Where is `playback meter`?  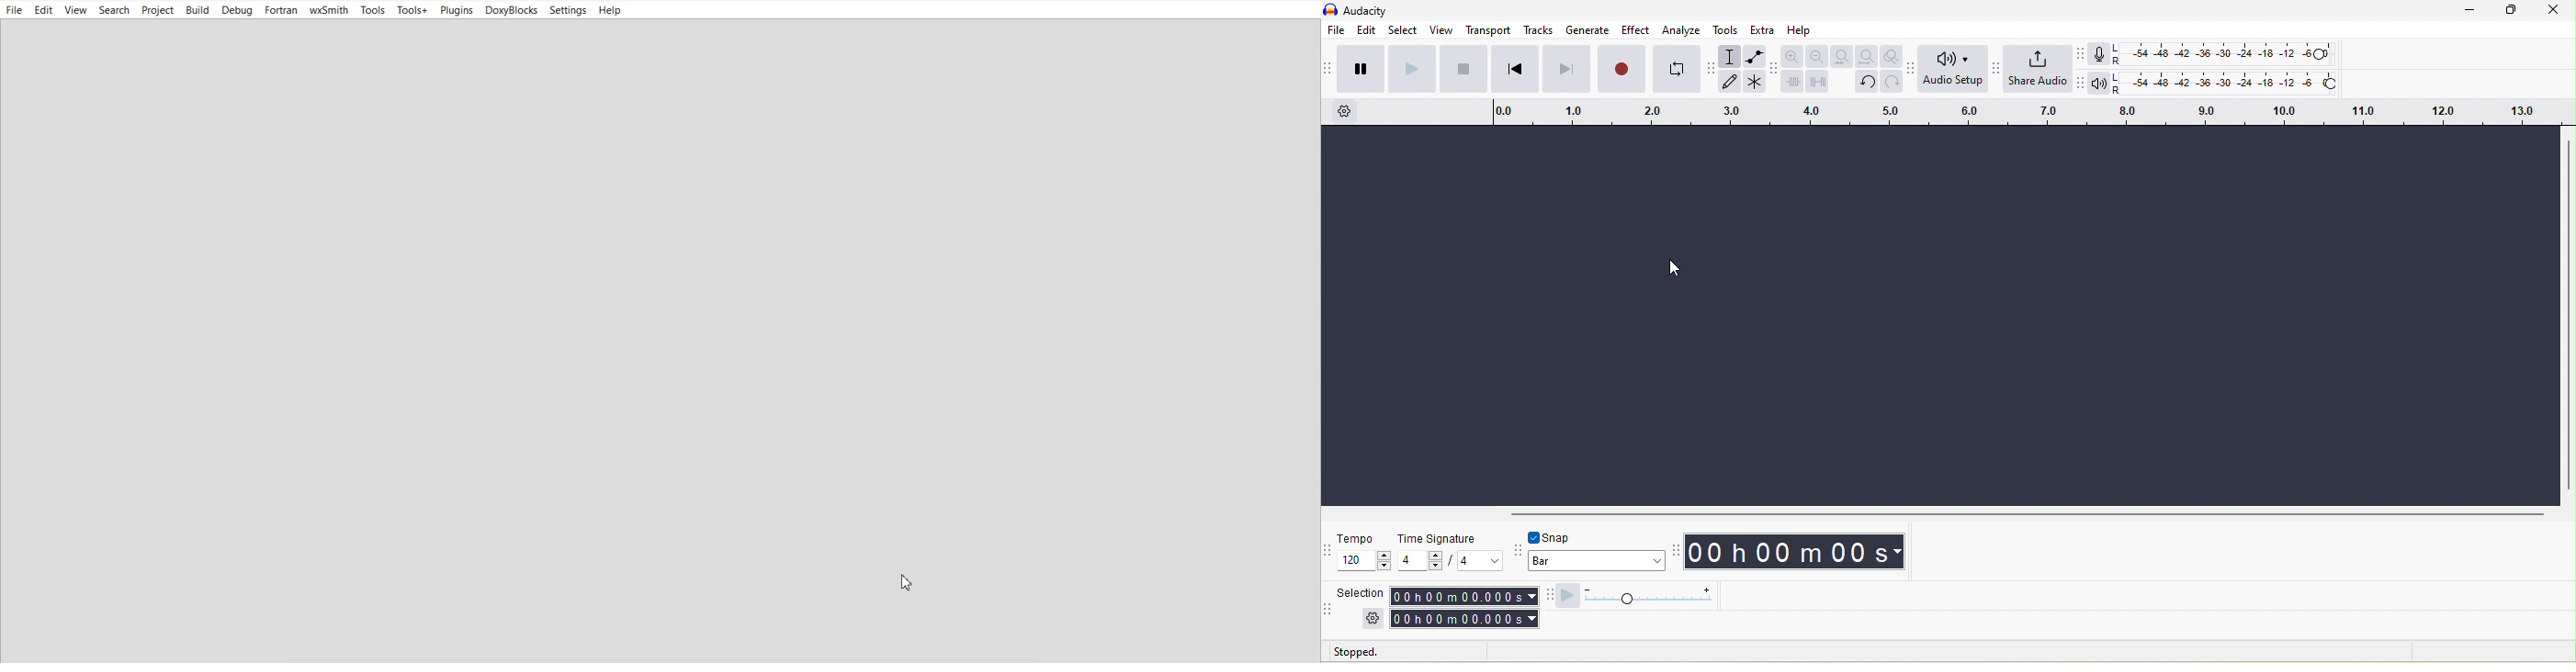
playback meter is located at coordinates (2099, 83).